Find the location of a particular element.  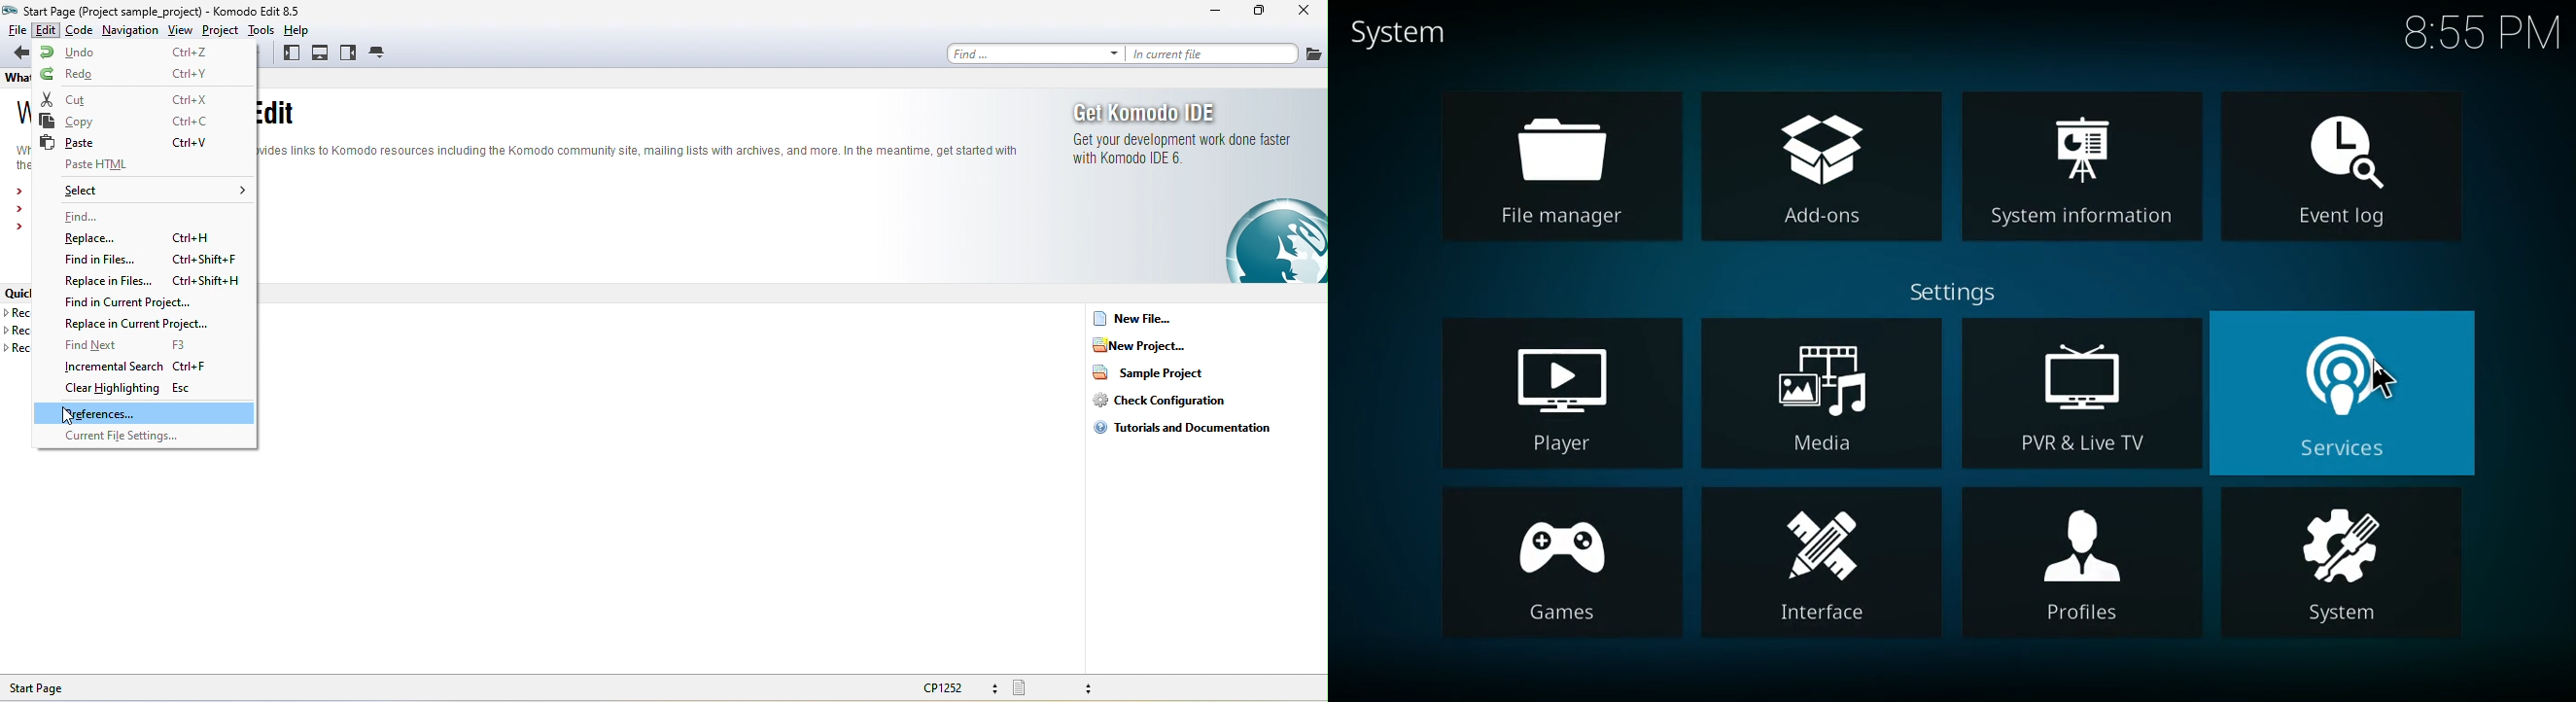

settings is located at coordinates (1964, 292).